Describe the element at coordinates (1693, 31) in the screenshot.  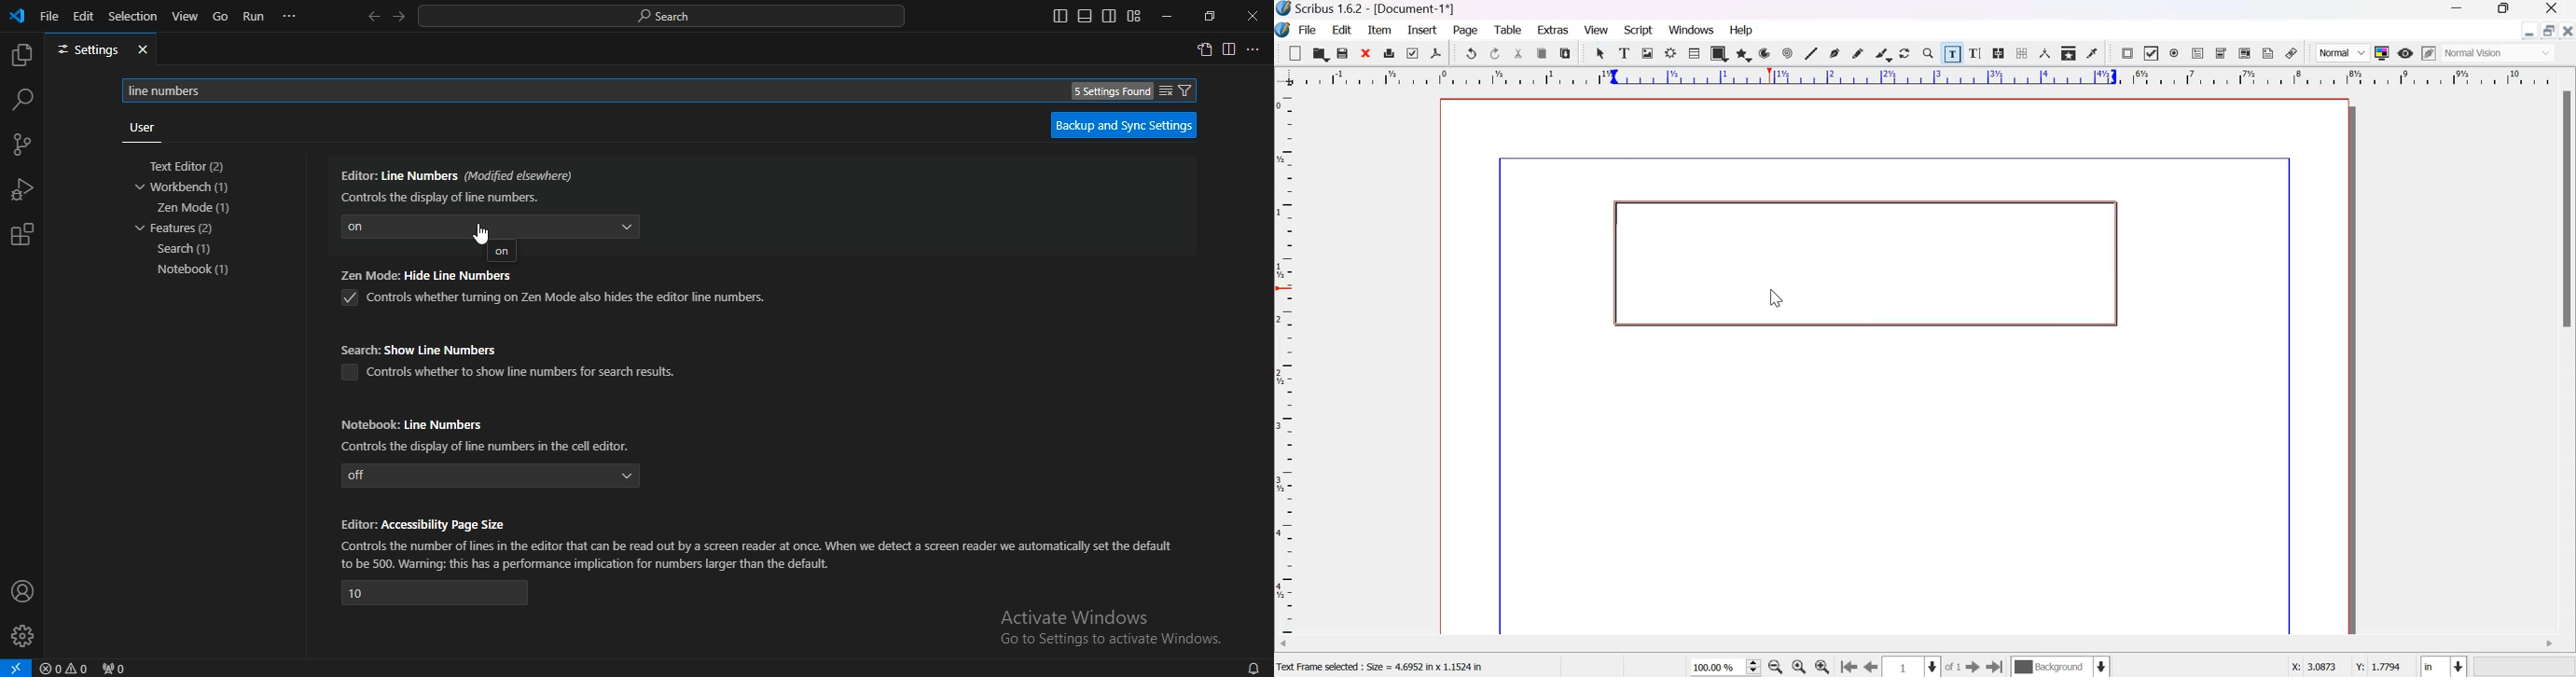
I see `windows` at that location.